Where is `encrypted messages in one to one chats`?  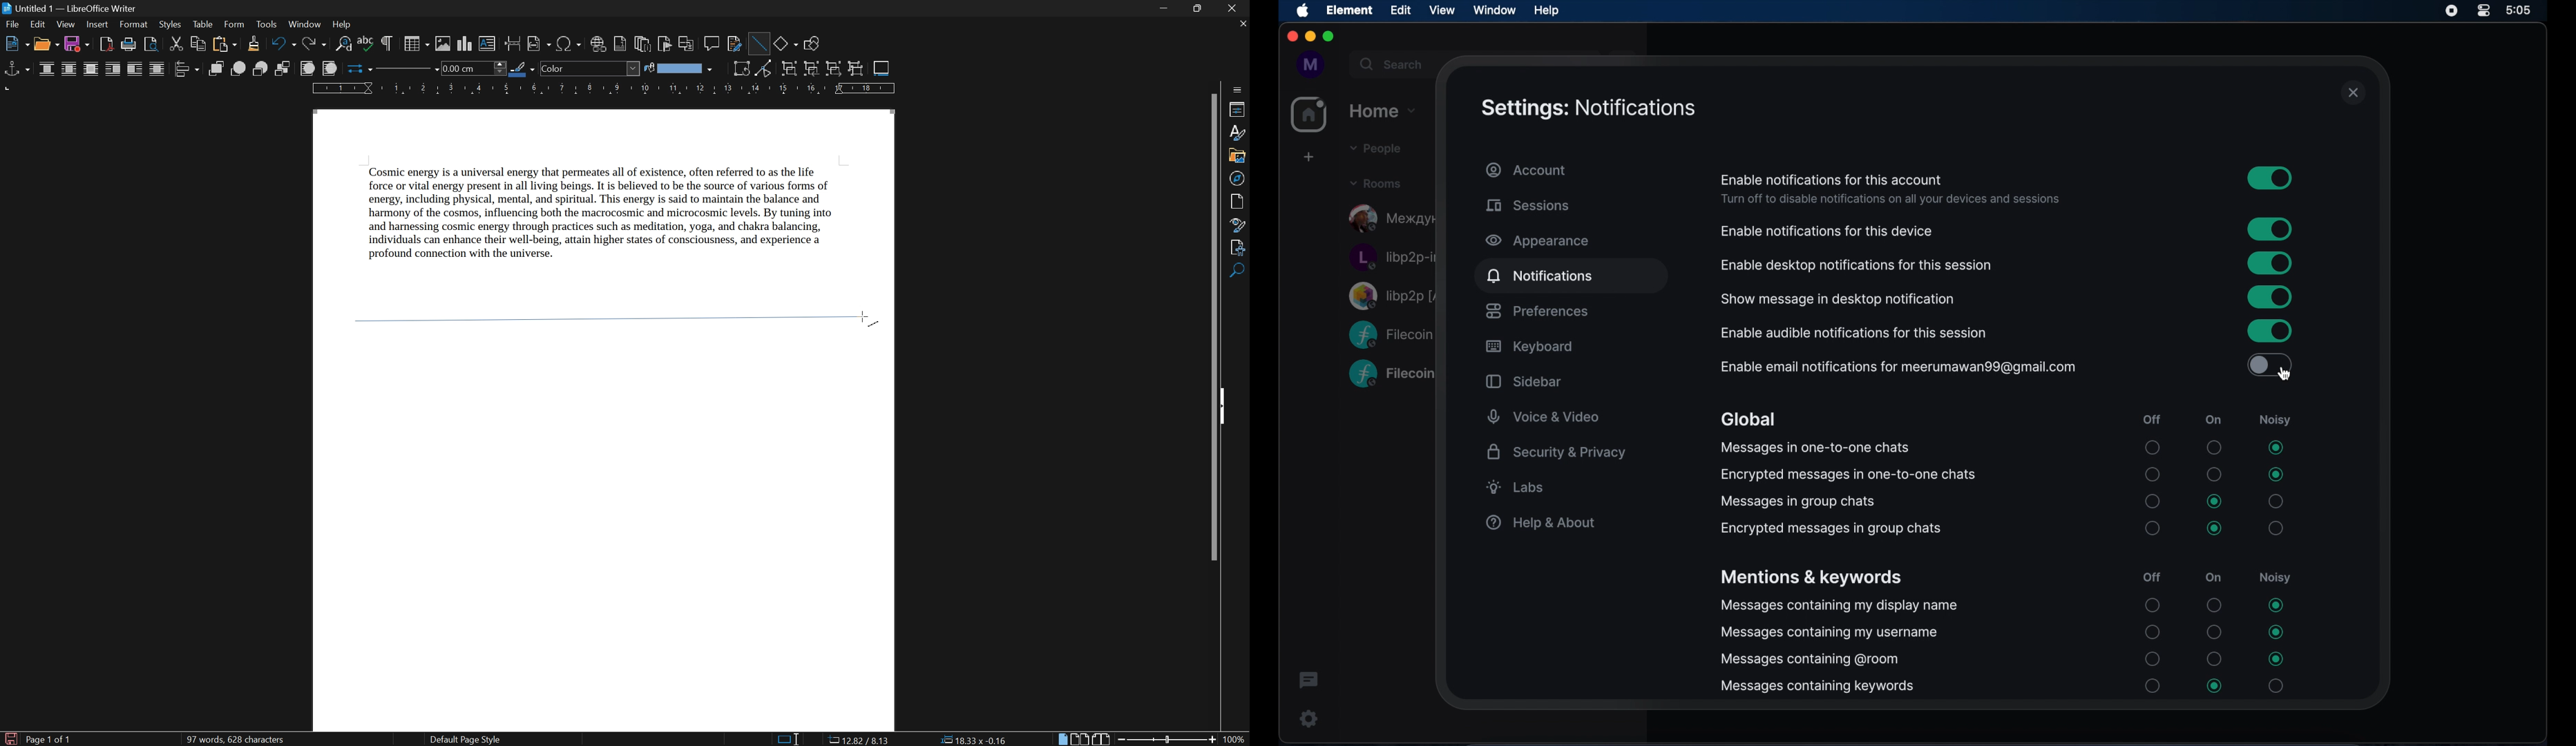
encrypted messages in one to one chats is located at coordinates (1848, 474).